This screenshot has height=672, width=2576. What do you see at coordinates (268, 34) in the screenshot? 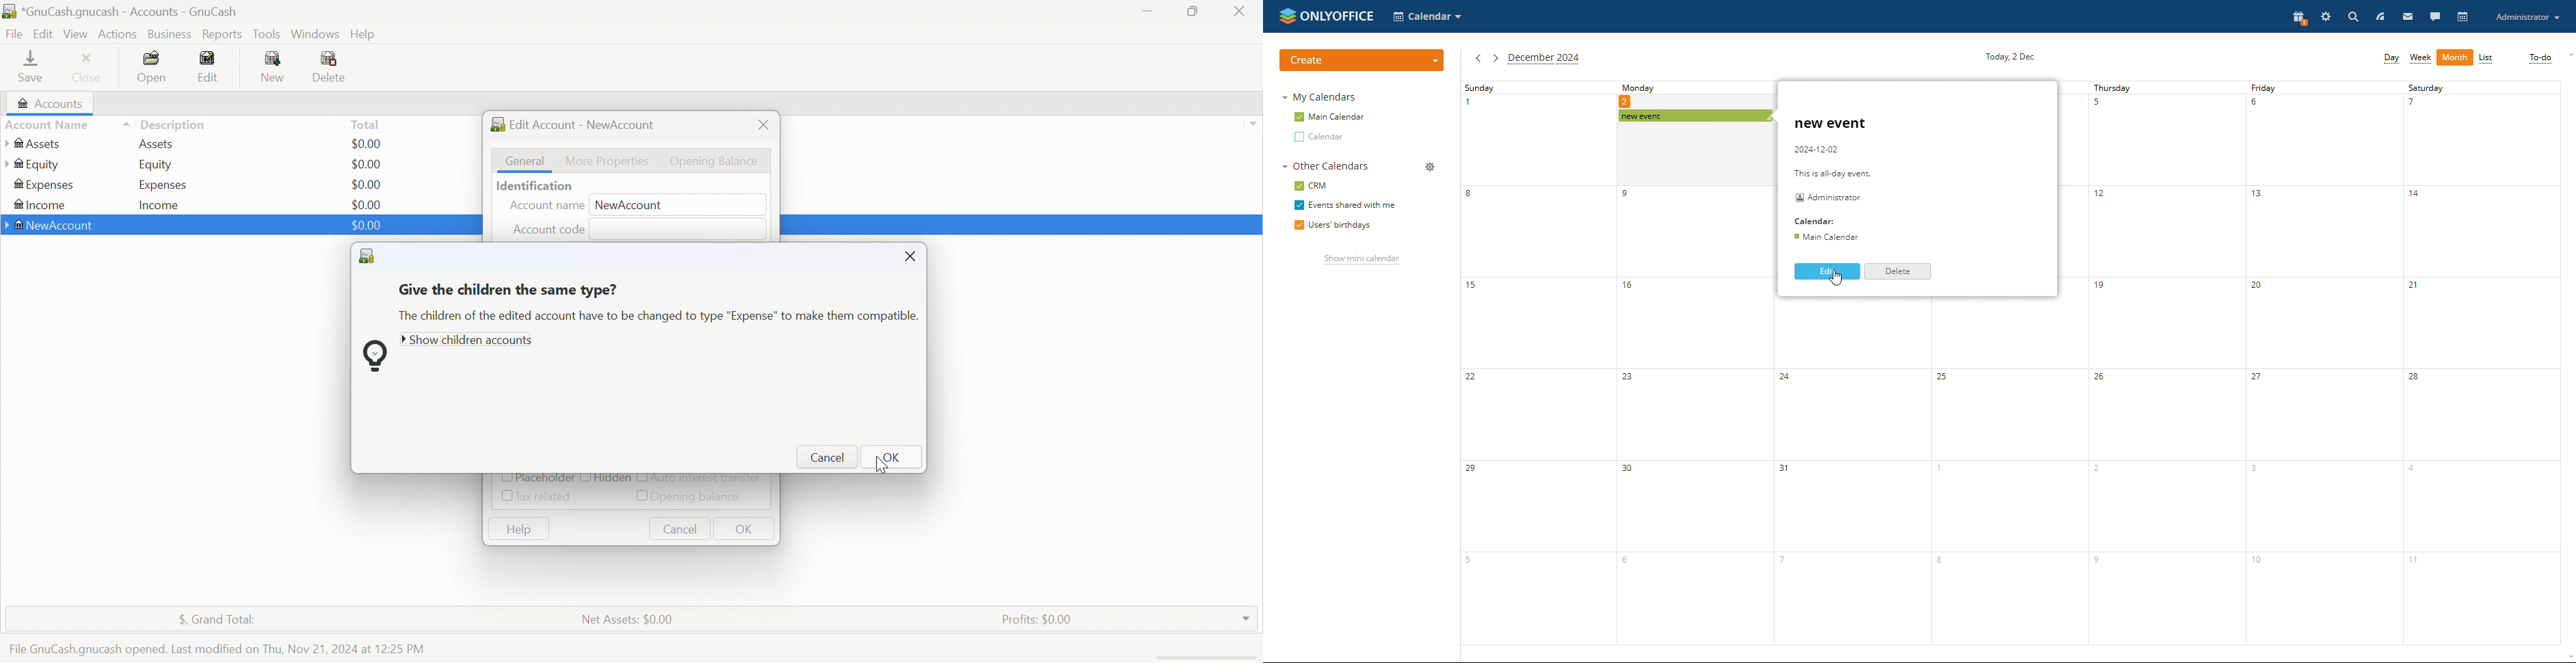
I see `Tools` at bounding box center [268, 34].